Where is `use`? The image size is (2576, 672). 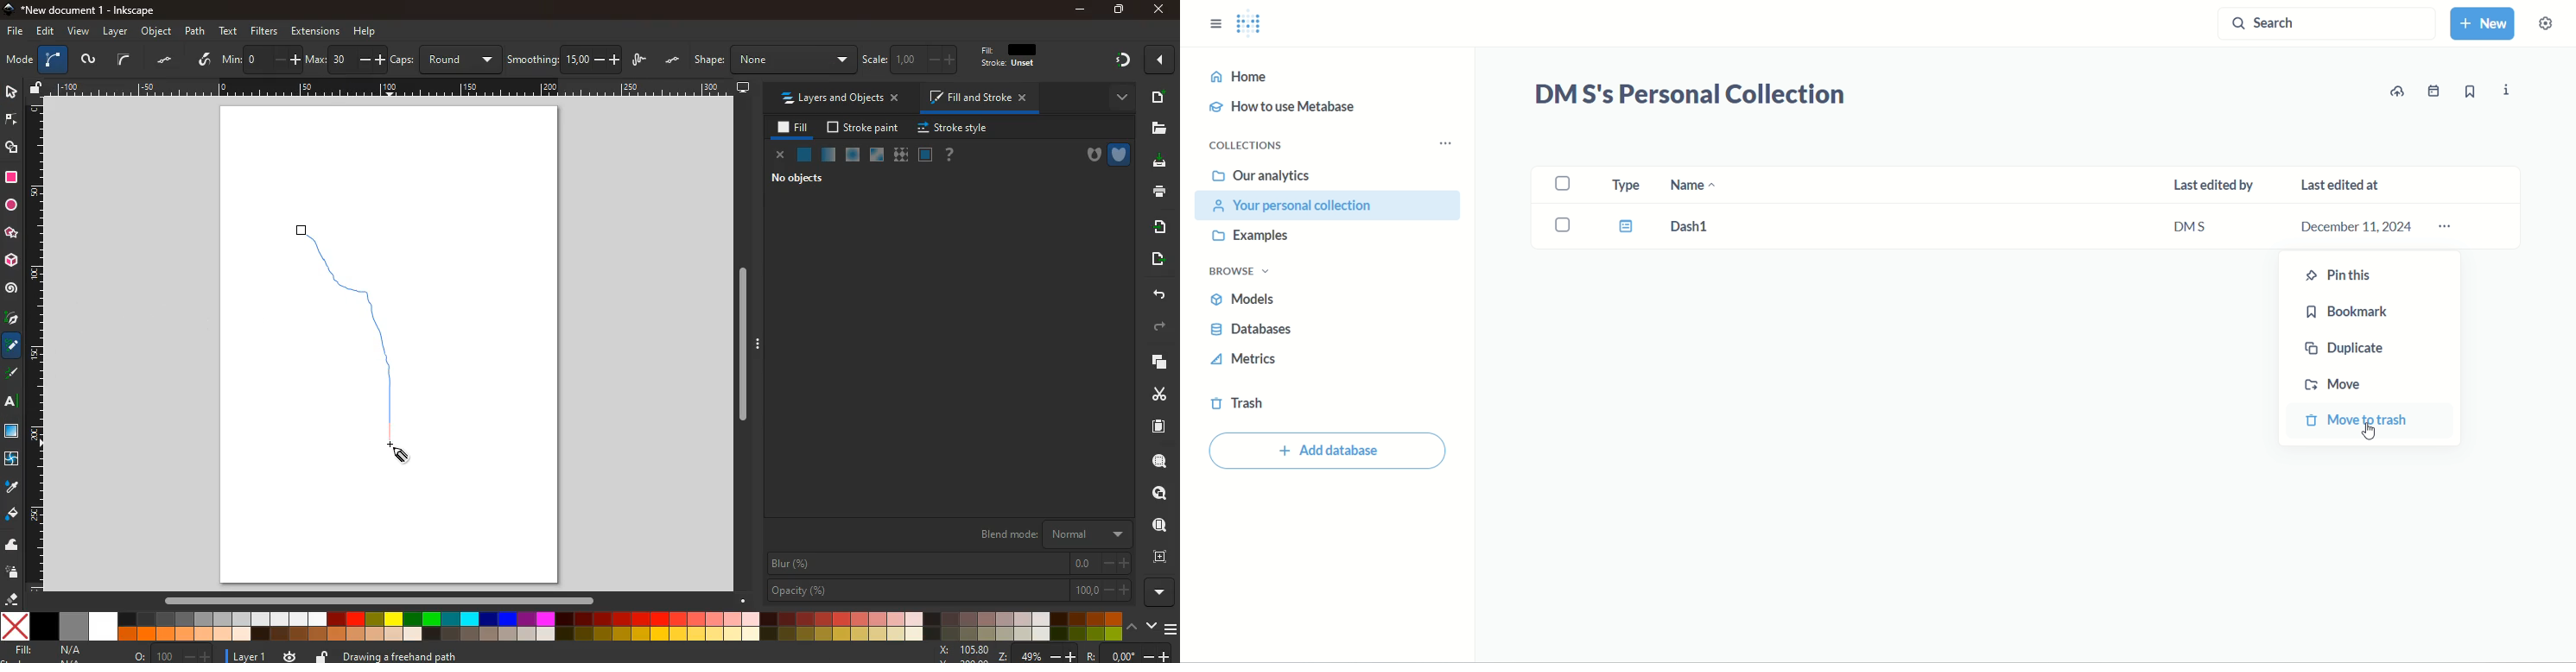 use is located at coordinates (1160, 526).